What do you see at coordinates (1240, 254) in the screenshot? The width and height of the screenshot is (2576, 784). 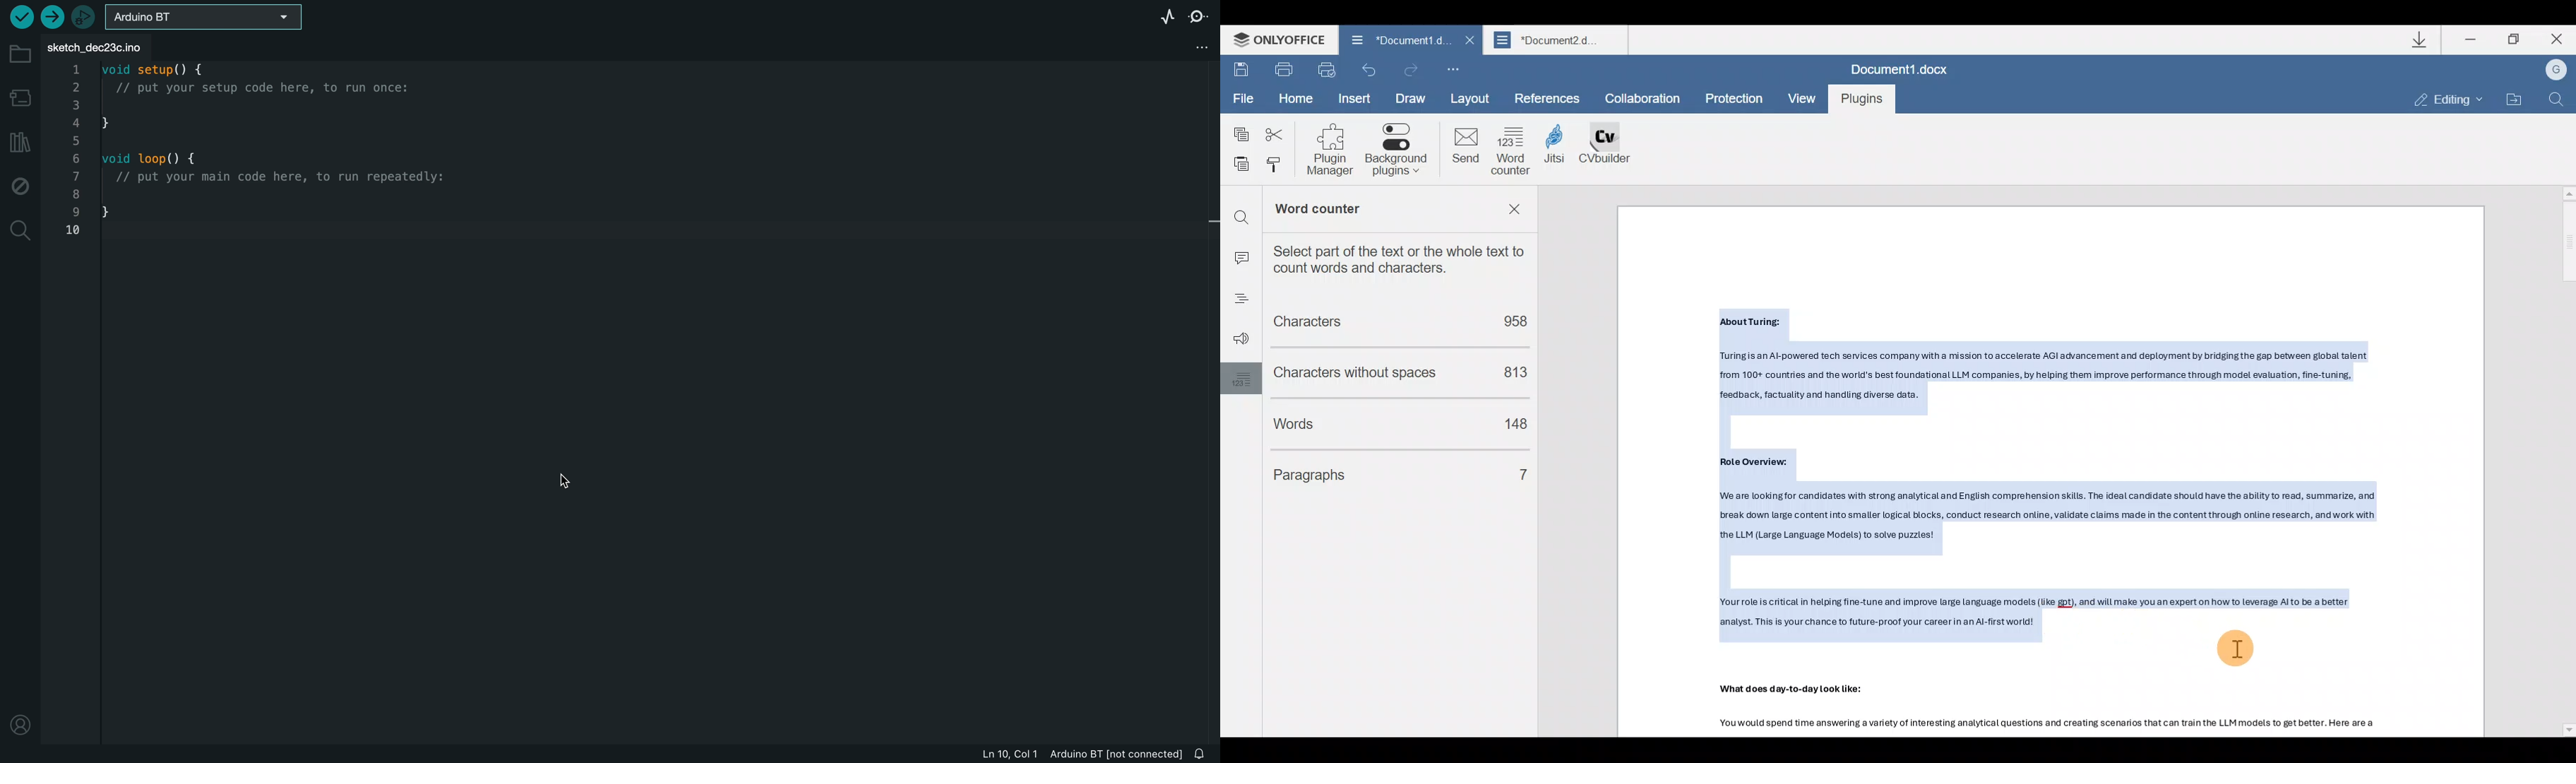 I see `input` at bounding box center [1240, 254].